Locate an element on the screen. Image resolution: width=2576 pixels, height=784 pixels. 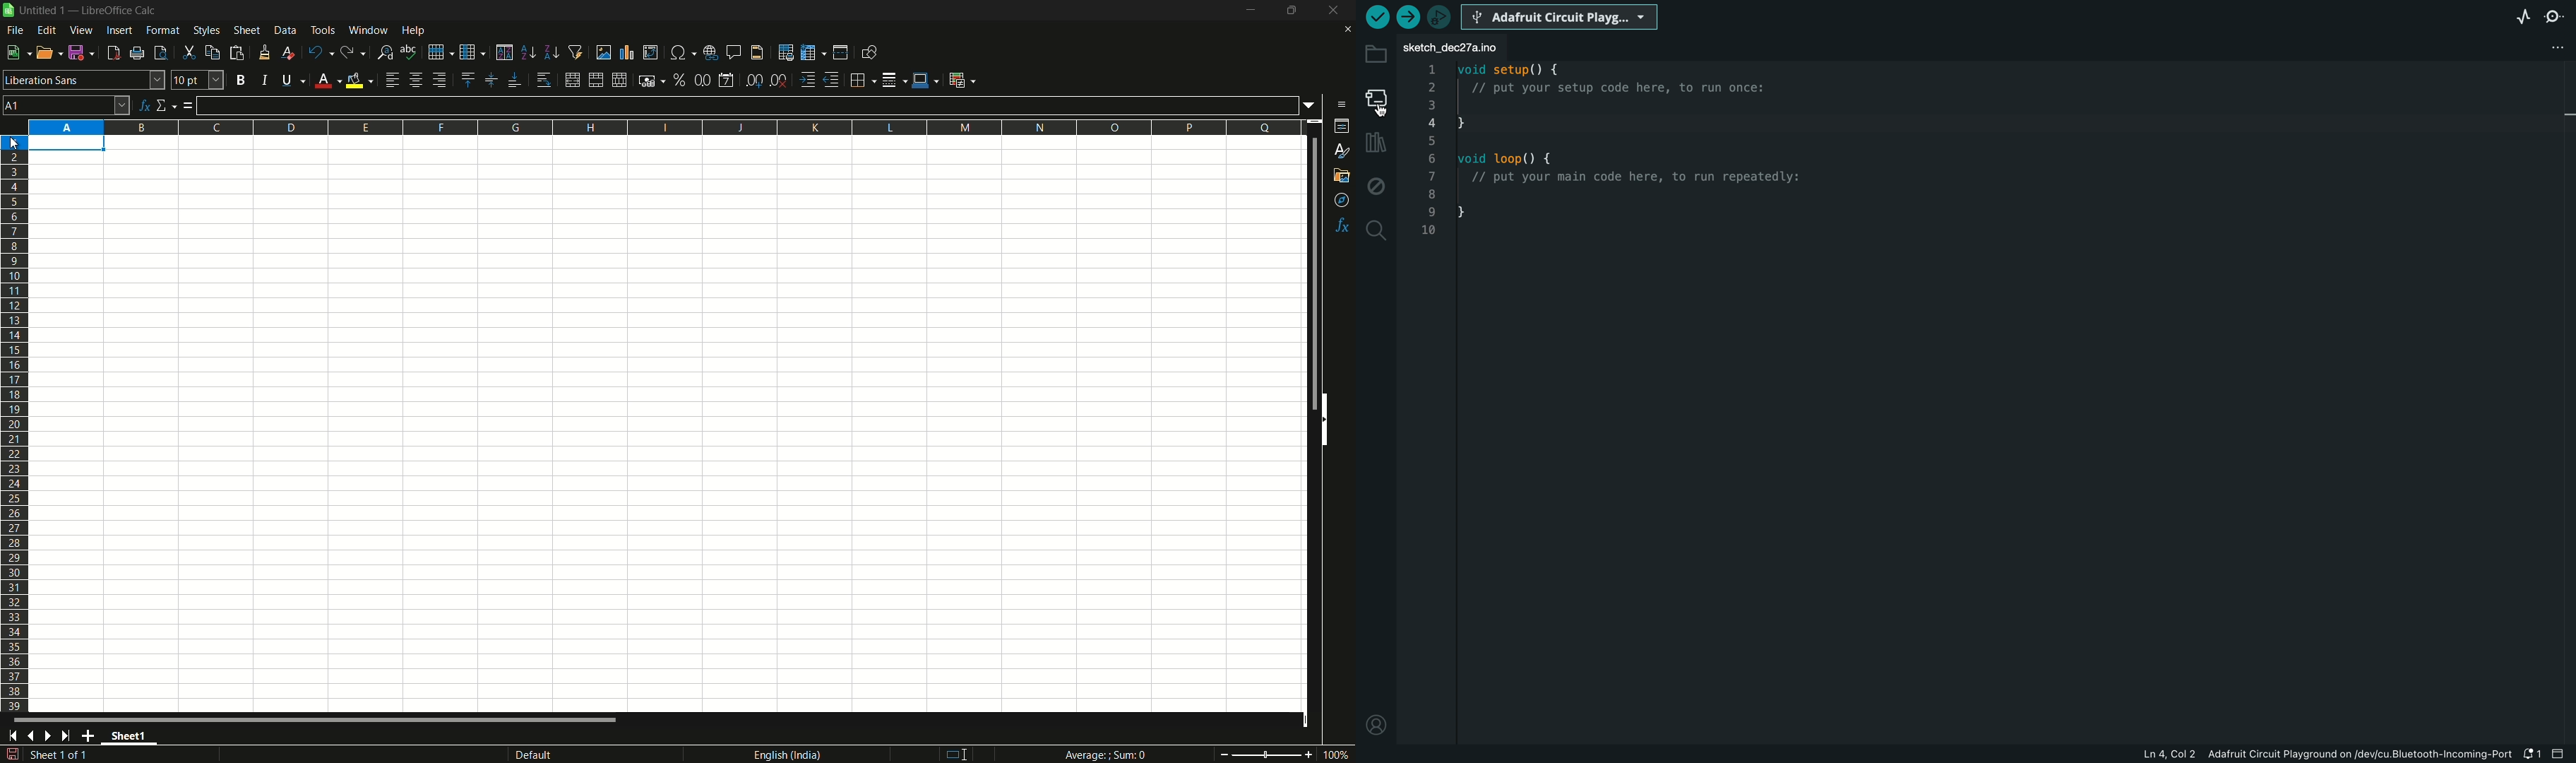
clear direct formatting is located at coordinates (286, 52).